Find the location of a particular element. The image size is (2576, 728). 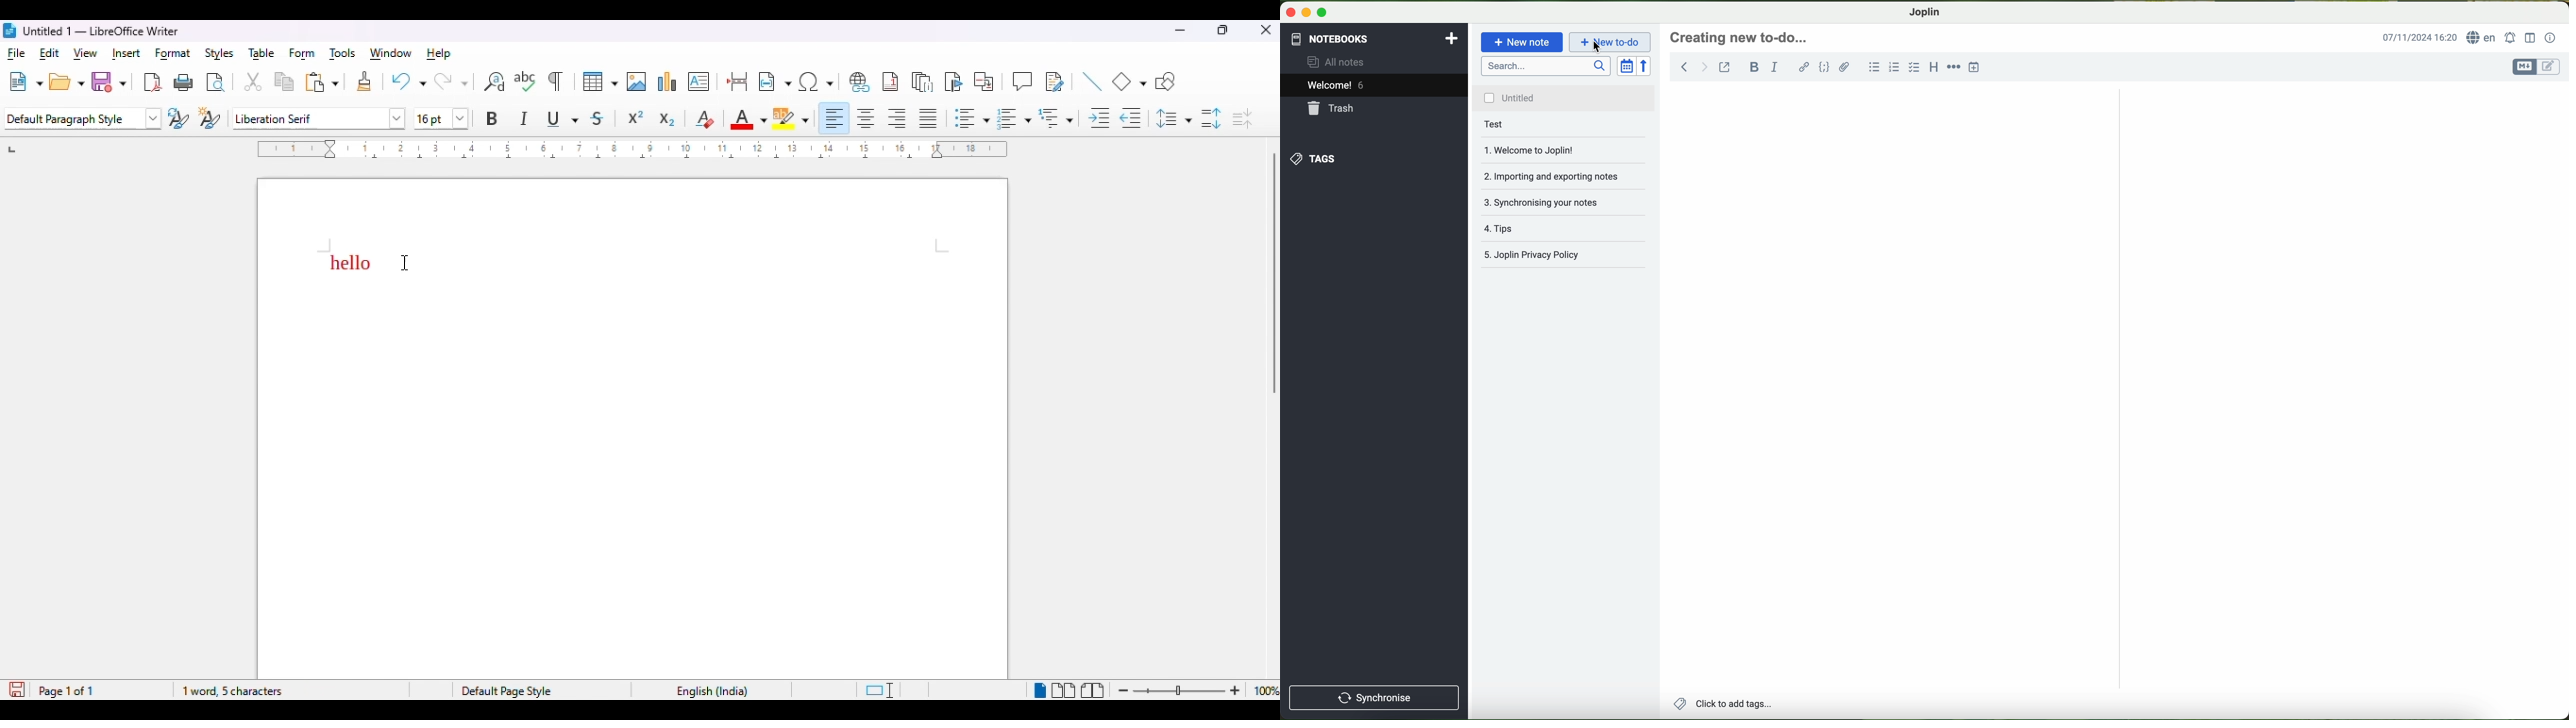

tags is located at coordinates (1317, 158).